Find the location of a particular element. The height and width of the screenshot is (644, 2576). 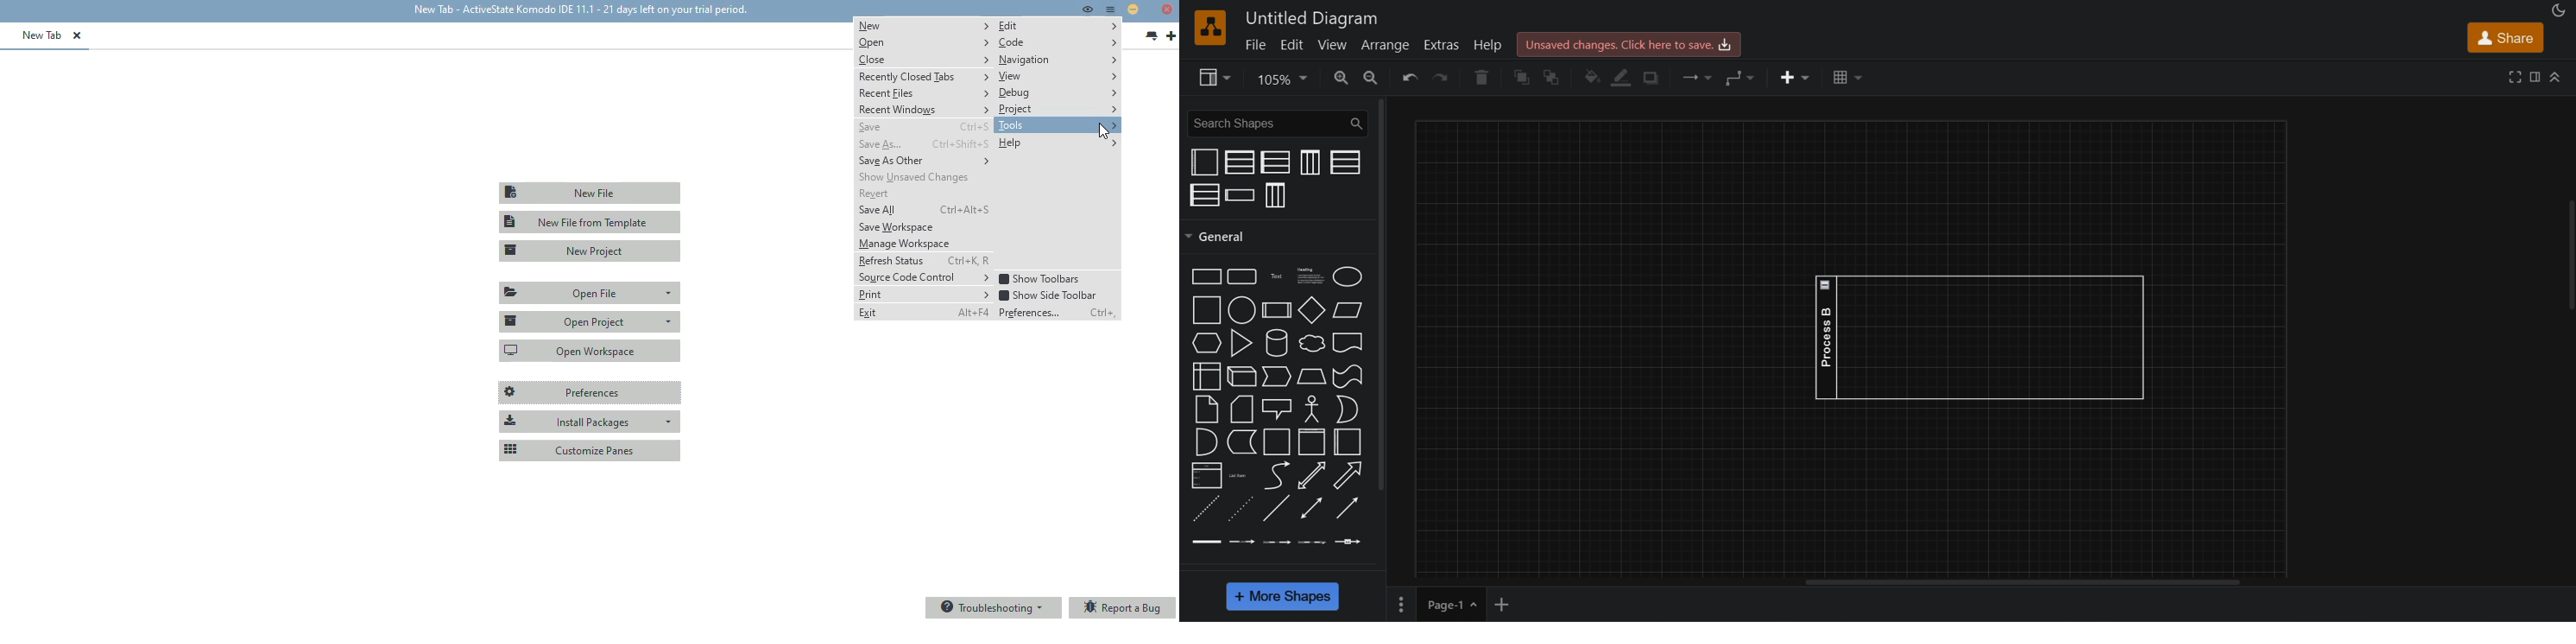

curve is located at coordinates (1274, 475).